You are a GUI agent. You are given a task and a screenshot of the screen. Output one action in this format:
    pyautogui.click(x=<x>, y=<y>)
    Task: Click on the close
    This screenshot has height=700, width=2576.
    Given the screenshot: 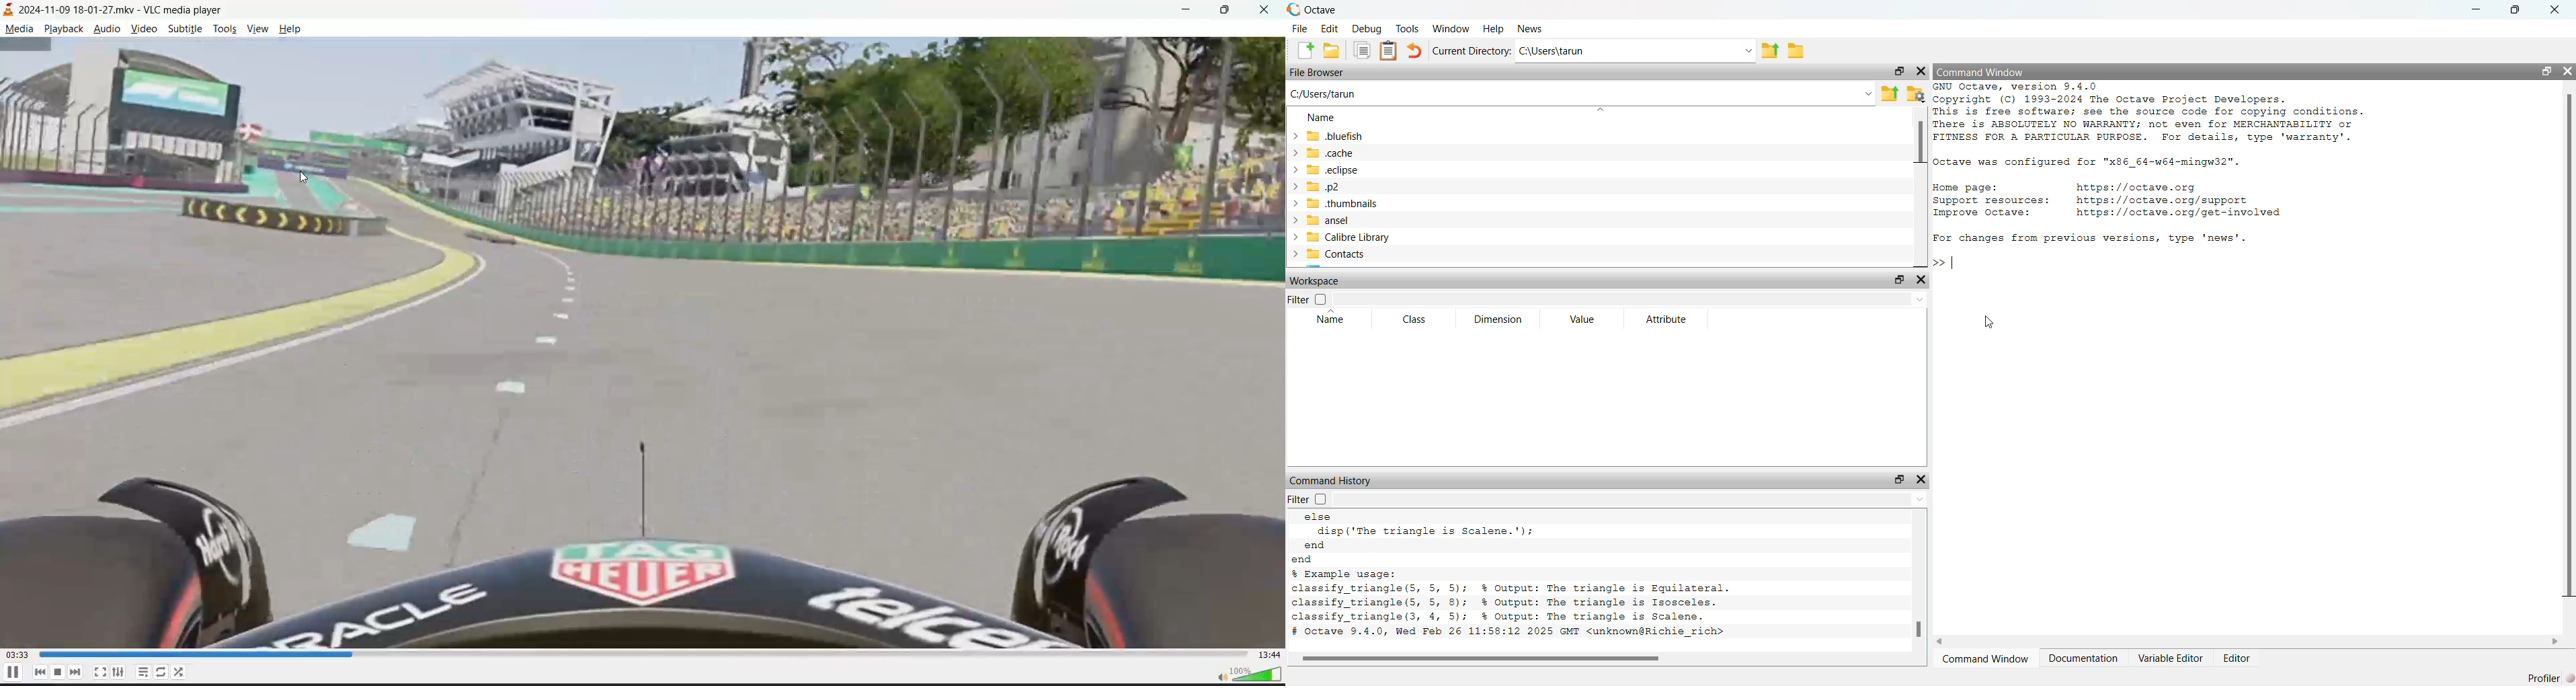 What is the action you would take?
    pyautogui.click(x=1266, y=11)
    